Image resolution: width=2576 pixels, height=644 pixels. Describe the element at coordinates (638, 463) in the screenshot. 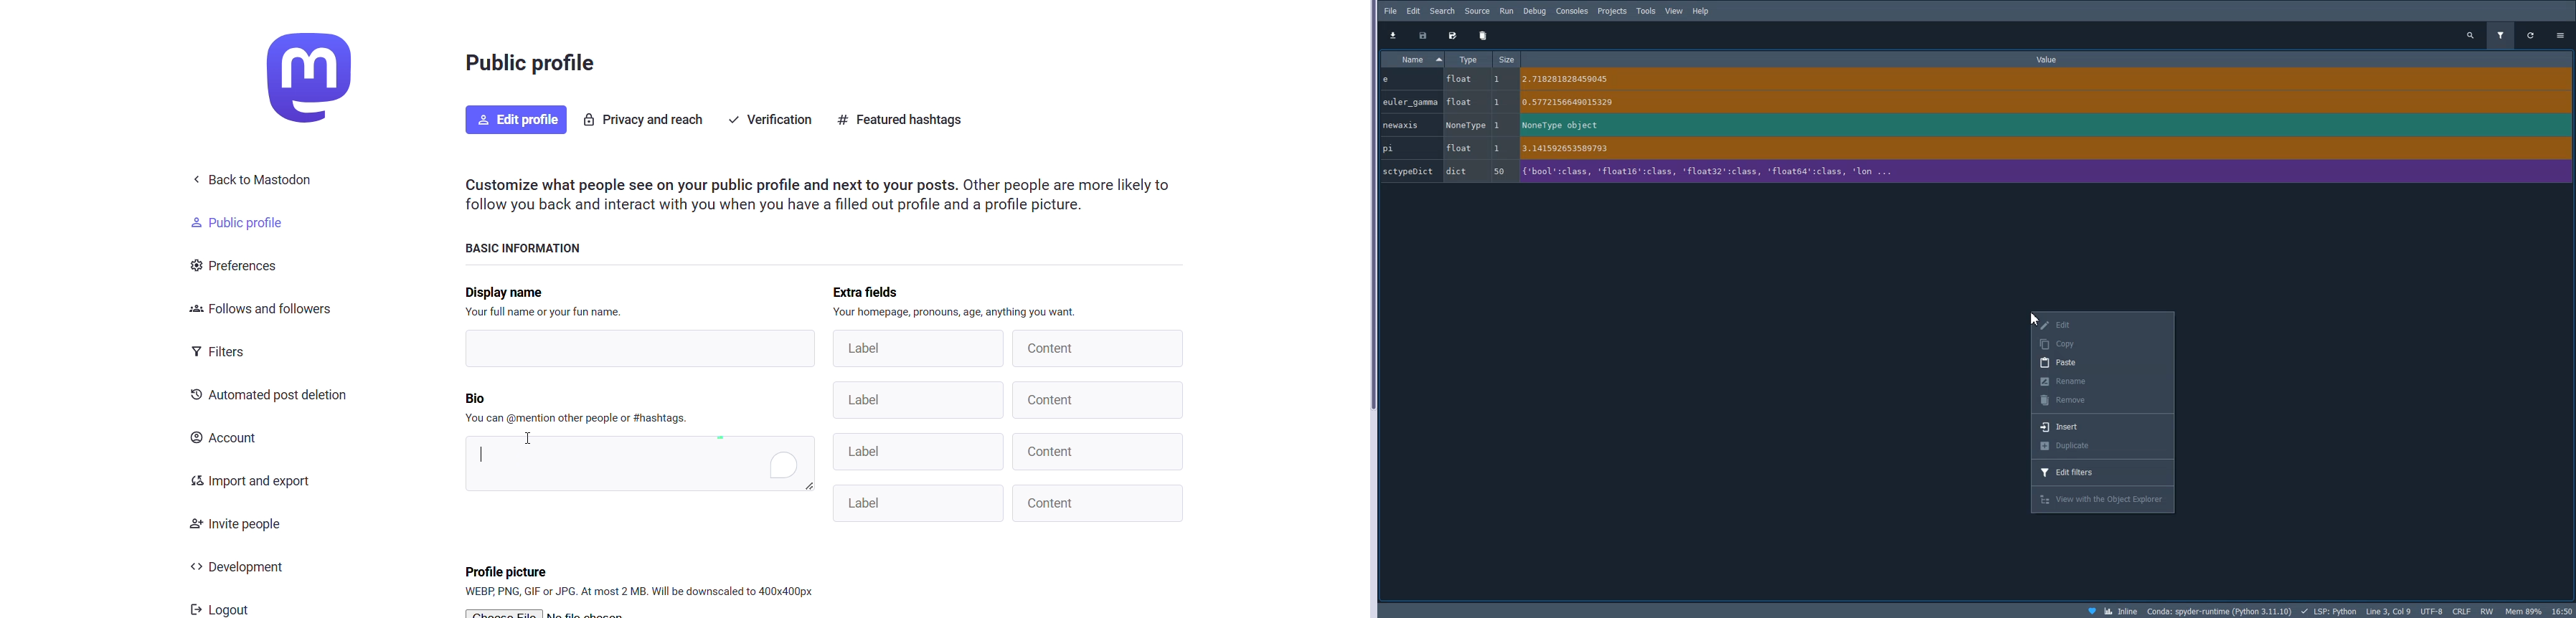

I see `text box` at that location.